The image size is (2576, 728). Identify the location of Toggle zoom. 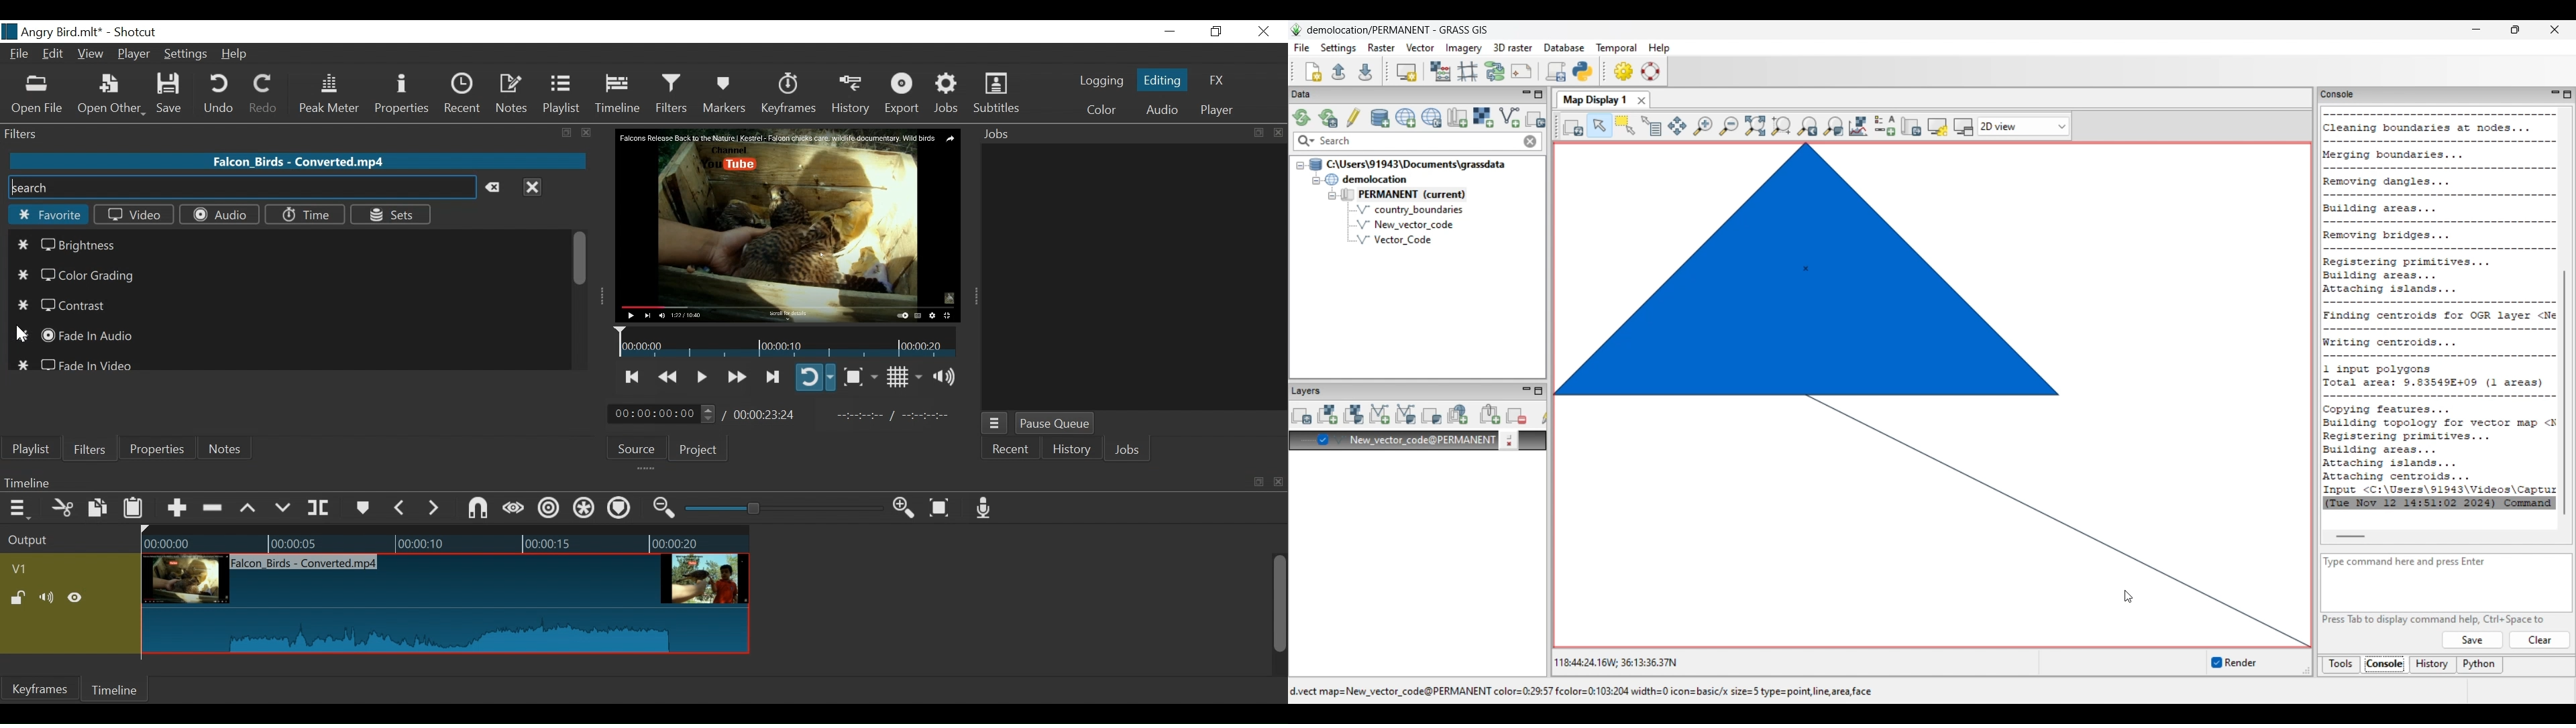
(860, 377).